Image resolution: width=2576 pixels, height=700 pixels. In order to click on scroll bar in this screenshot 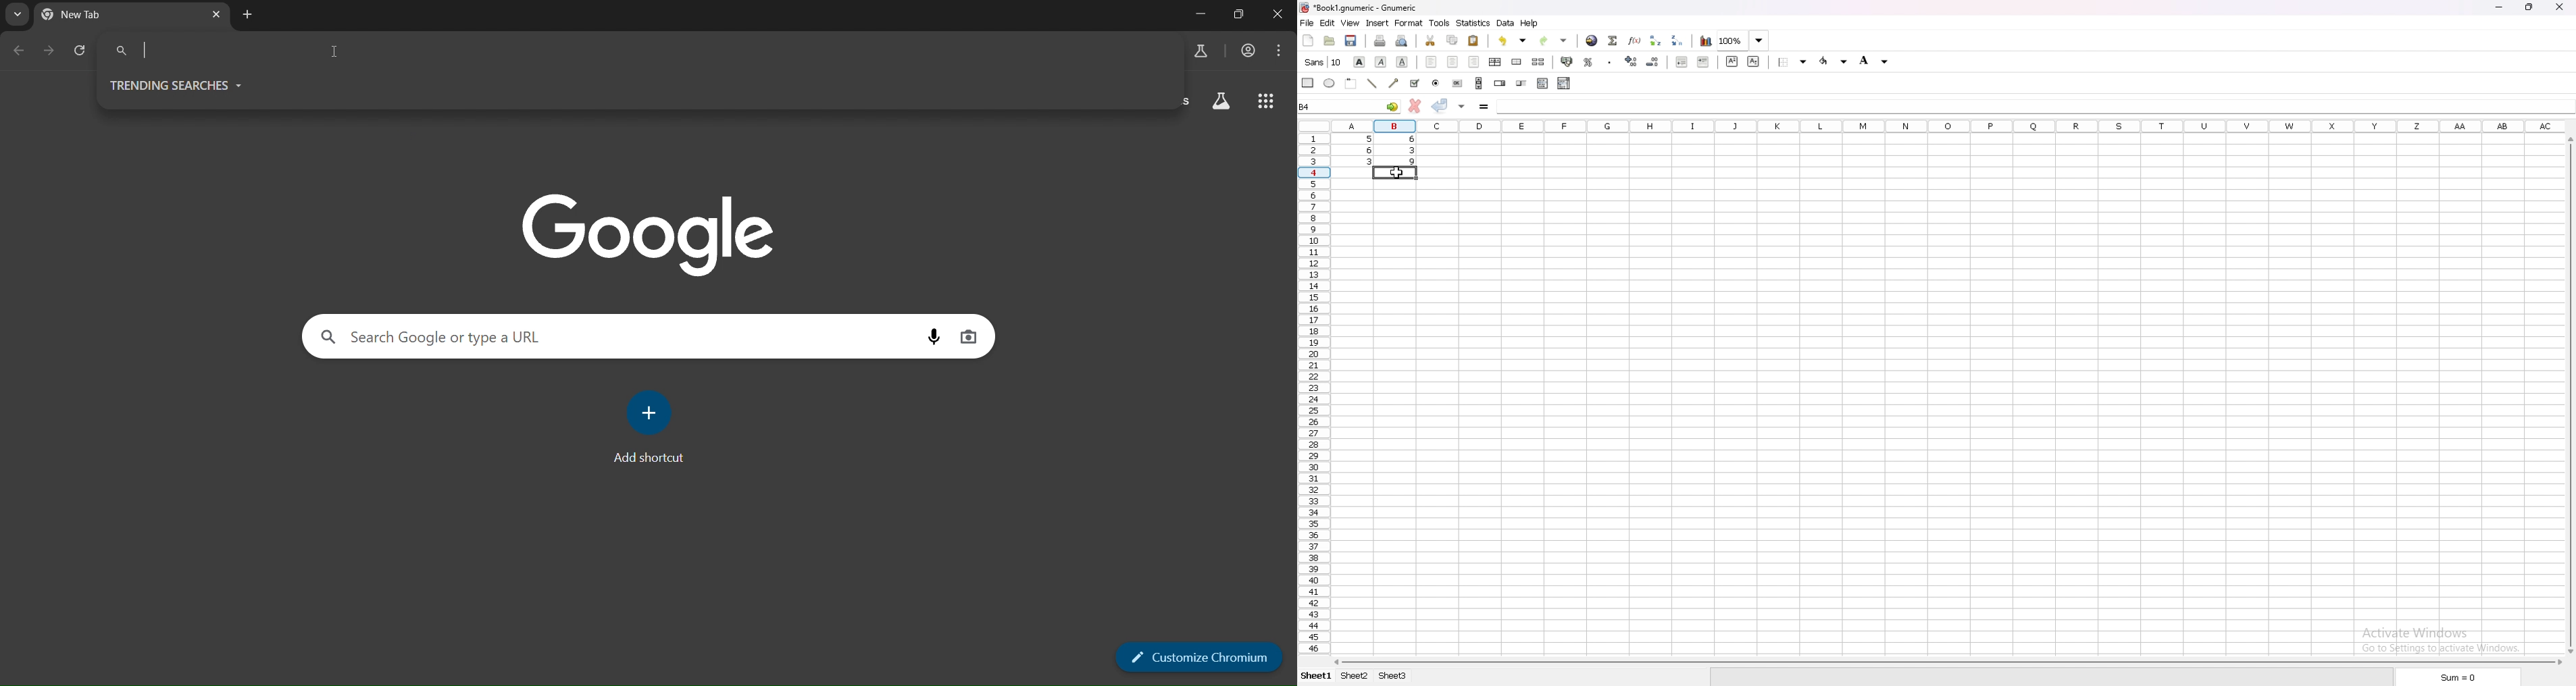, I will do `click(2574, 394)`.